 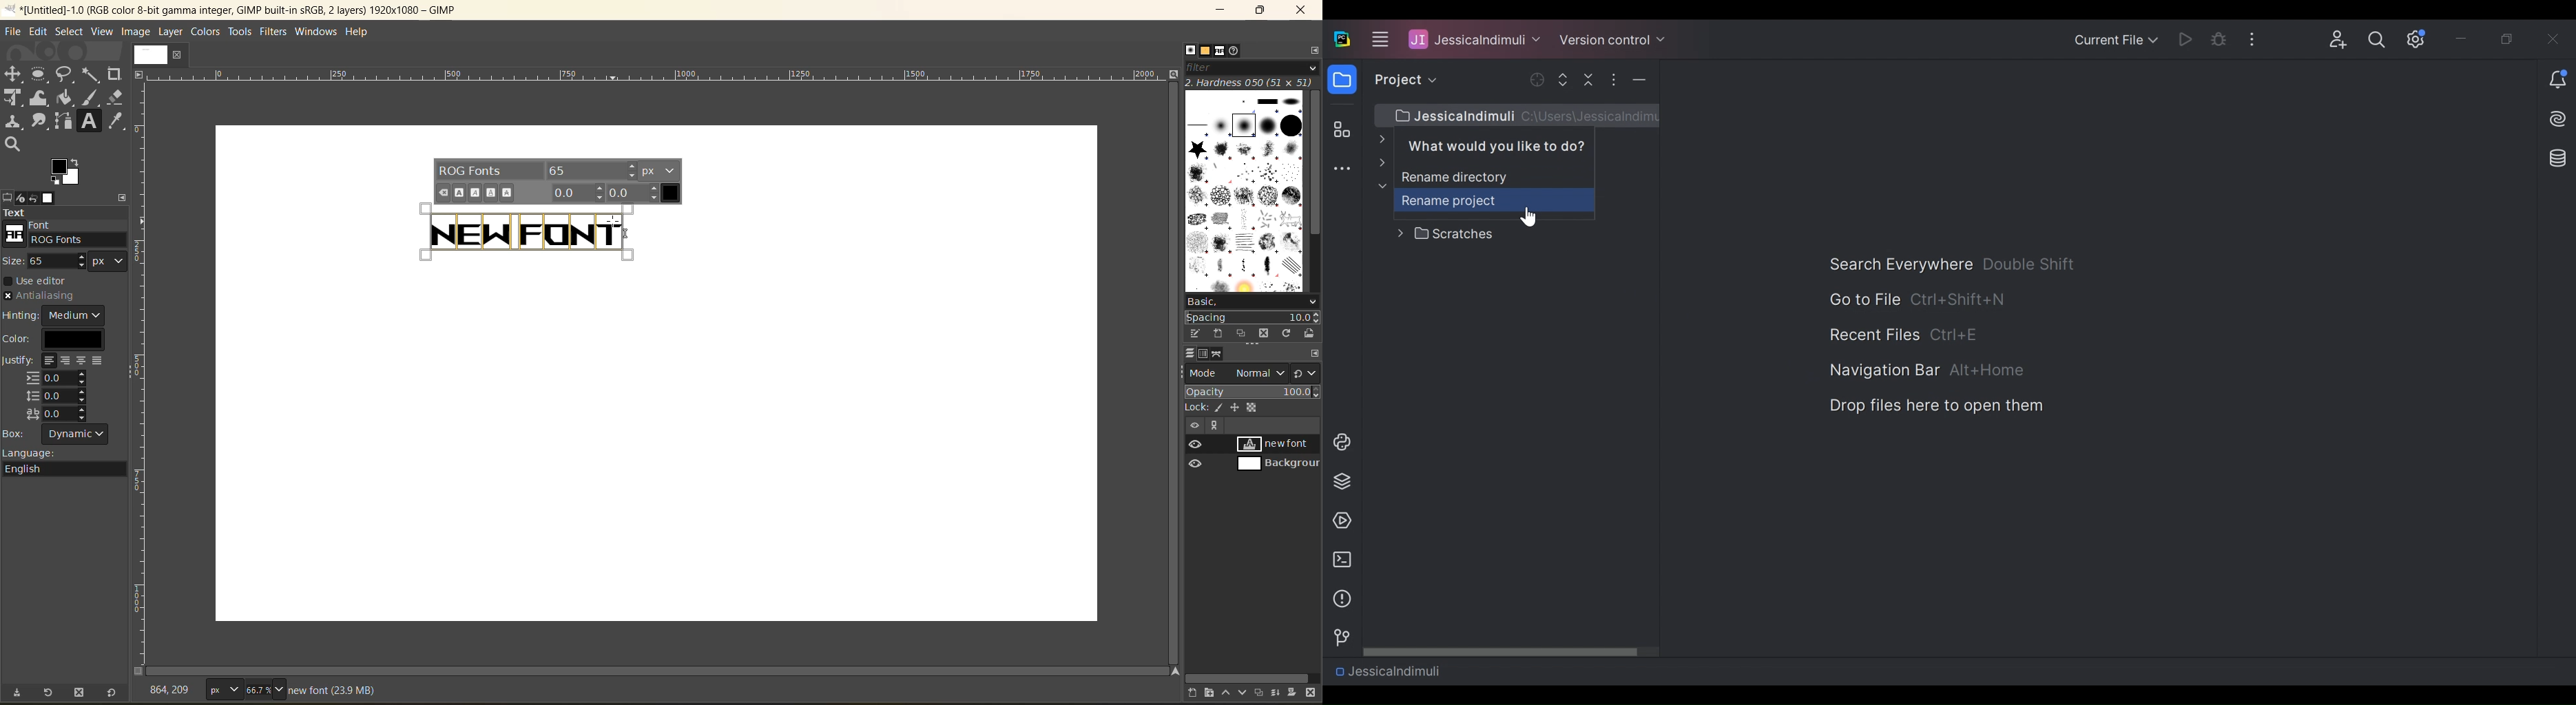 What do you see at coordinates (1900, 264) in the screenshot?
I see `Search Everywhere` at bounding box center [1900, 264].